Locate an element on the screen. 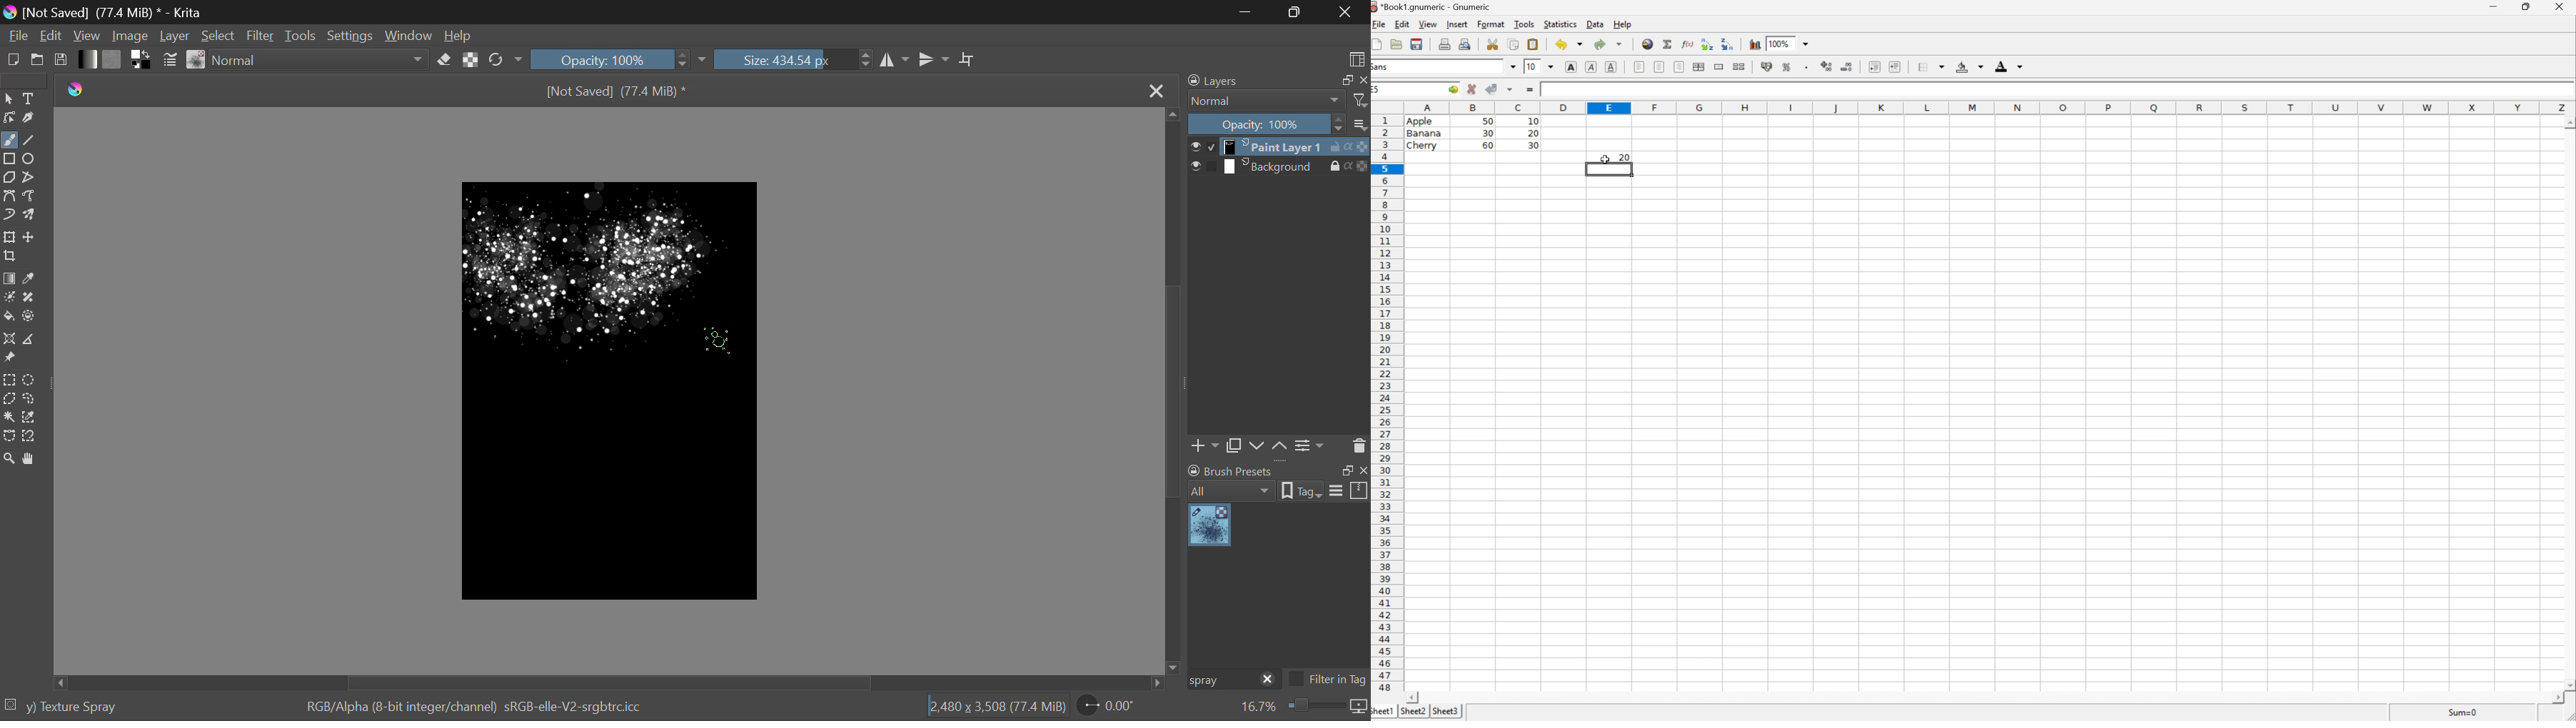 The width and height of the screenshot is (2576, 728). Eraser is located at coordinates (444, 60).